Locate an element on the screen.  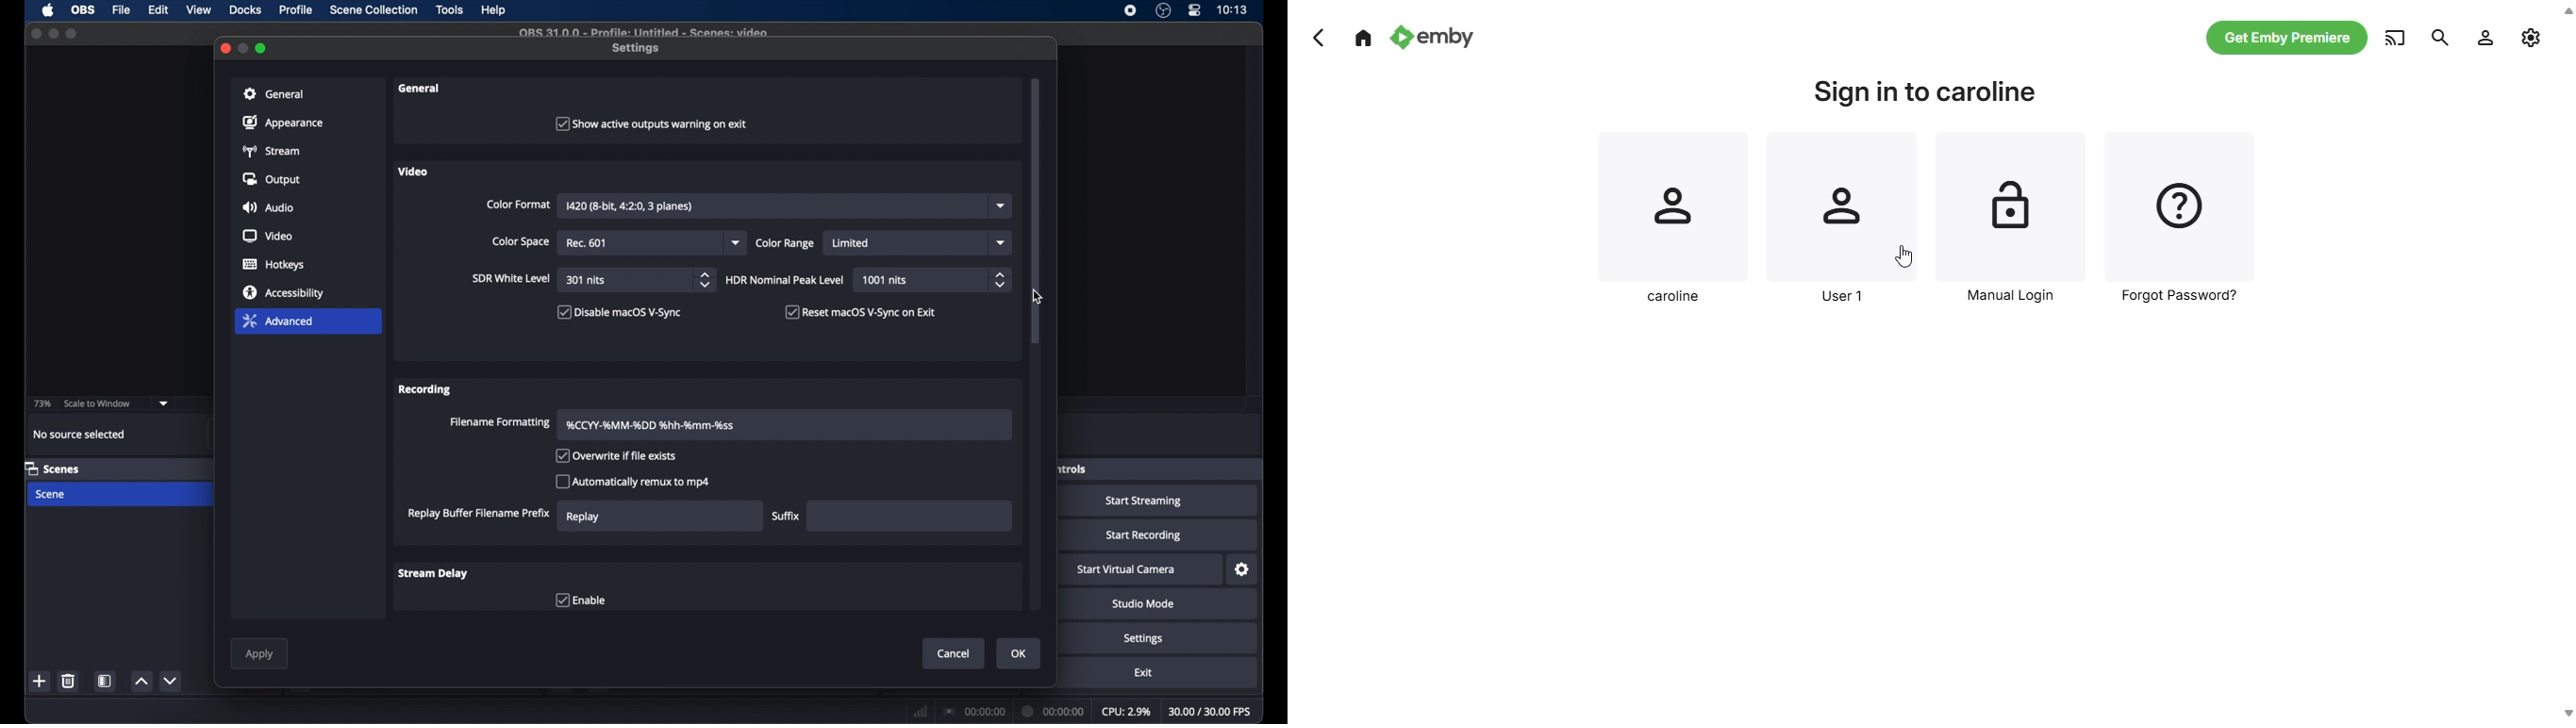
maximize is located at coordinates (262, 48).